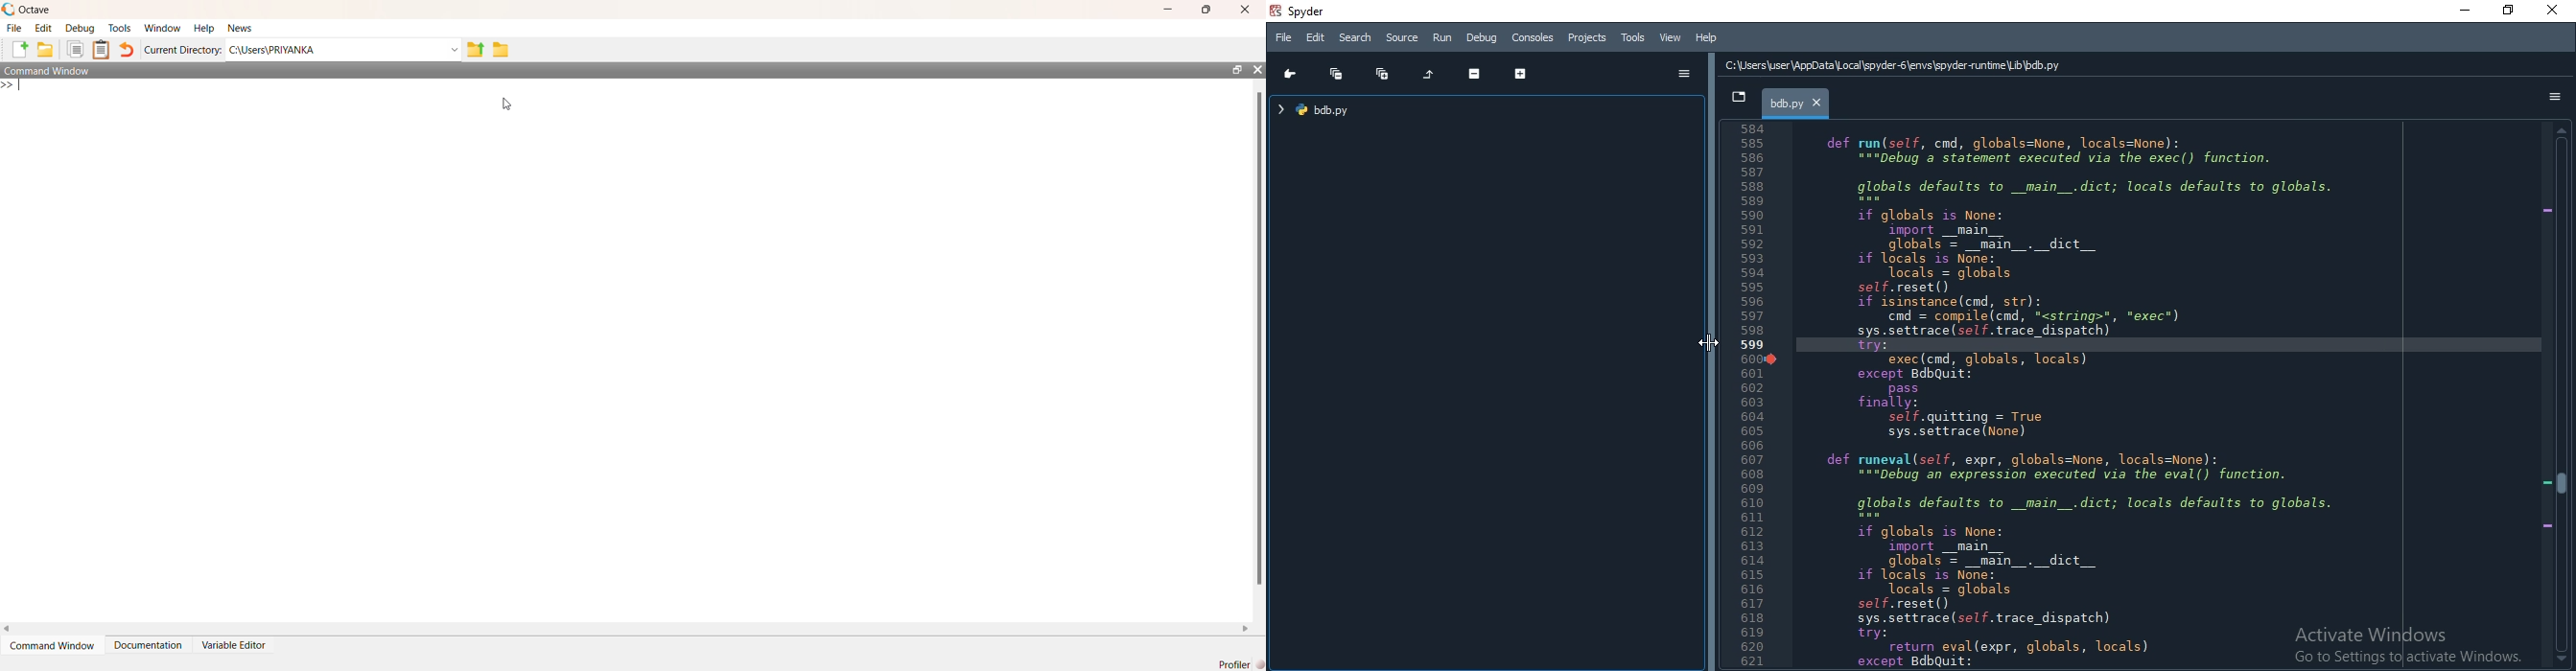  Describe the element at coordinates (2508, 12) in the screenshot. I see `restore` at that location.